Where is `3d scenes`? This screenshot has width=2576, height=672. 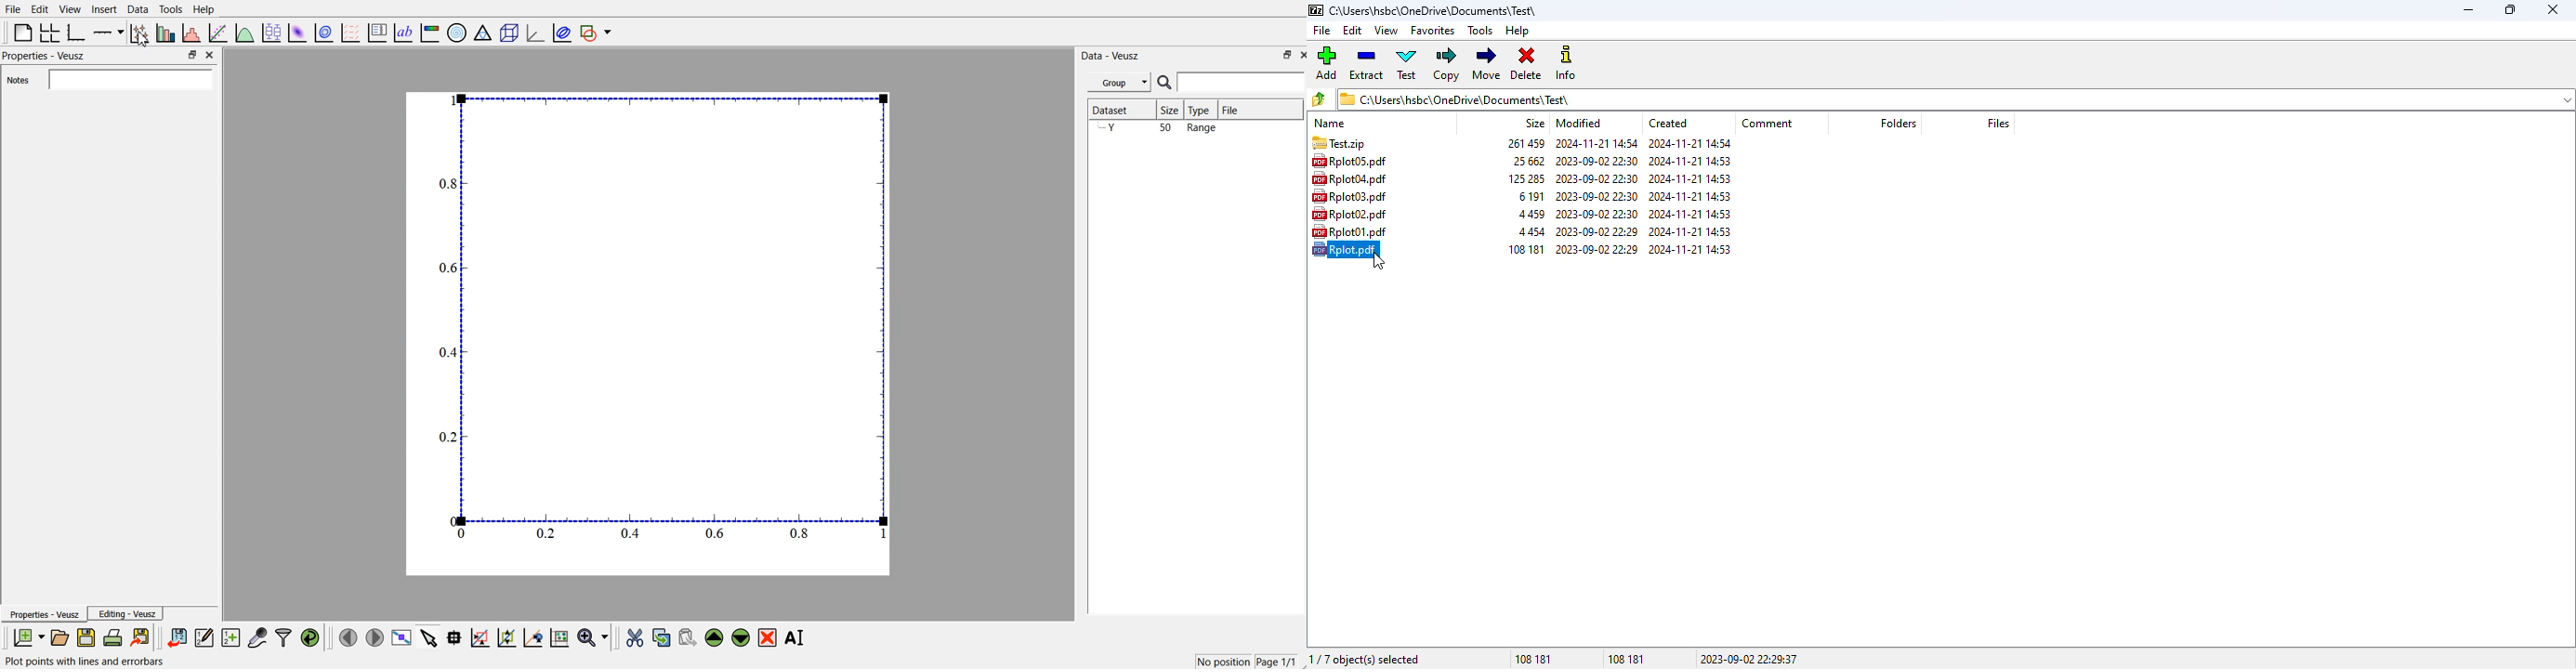
3d scenes is located at coordinates (507, 30).